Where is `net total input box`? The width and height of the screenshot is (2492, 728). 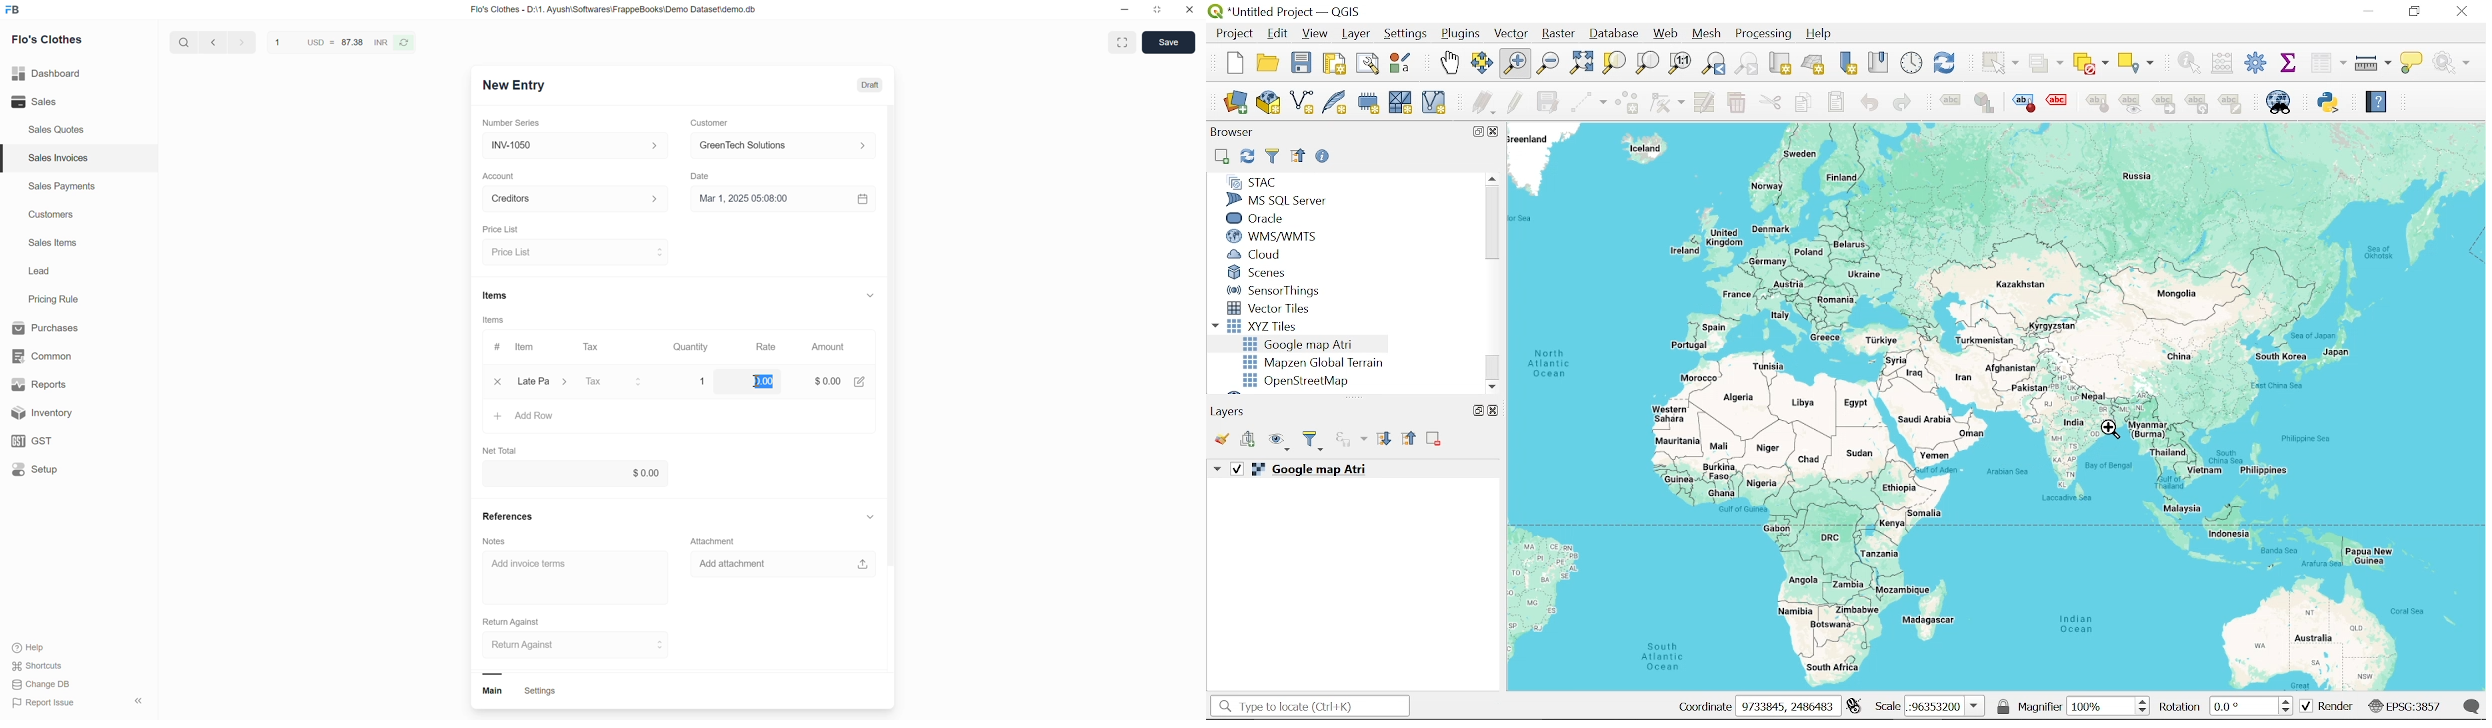
net total input box is located at coordinates (669, 473).